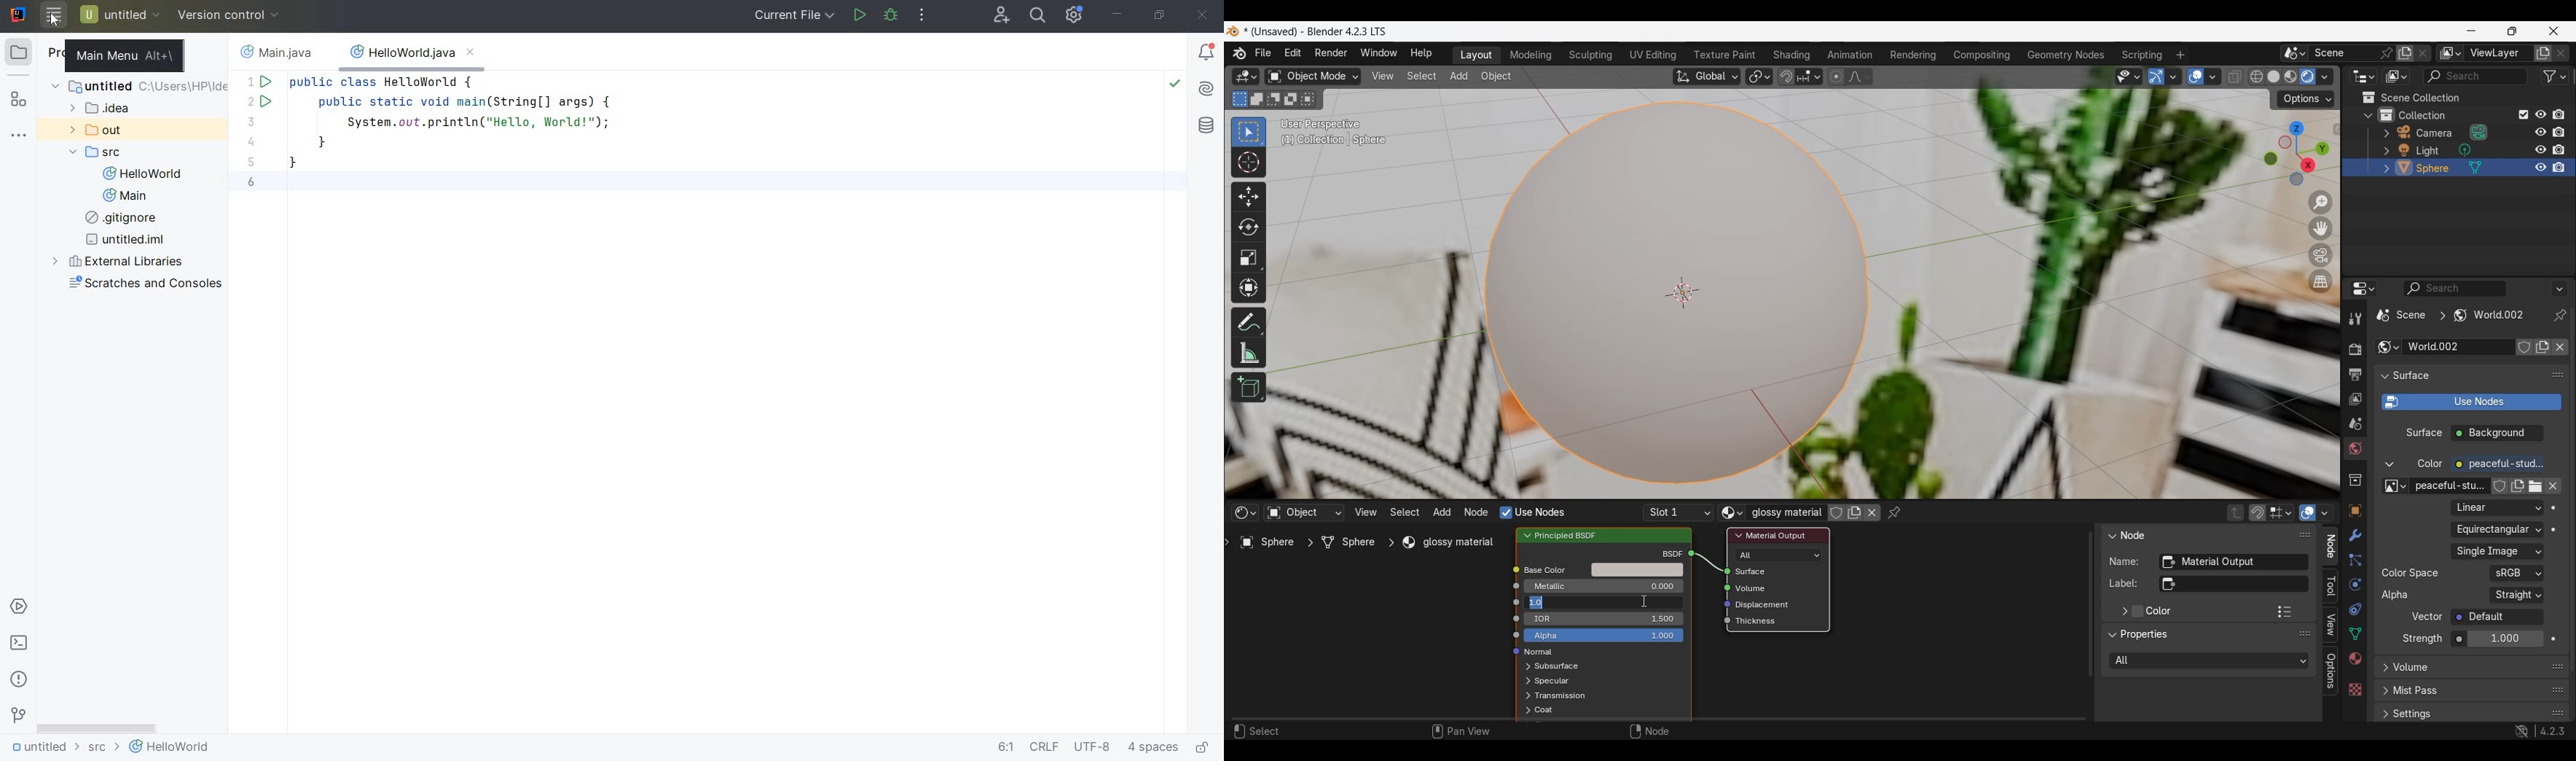 Image resolution: width=2576 pixels, height=784 pixels. What do you see at coordinates (2498, 433) in the screenshot?
I see `Background checbox` at bounding box center [2498, 433].